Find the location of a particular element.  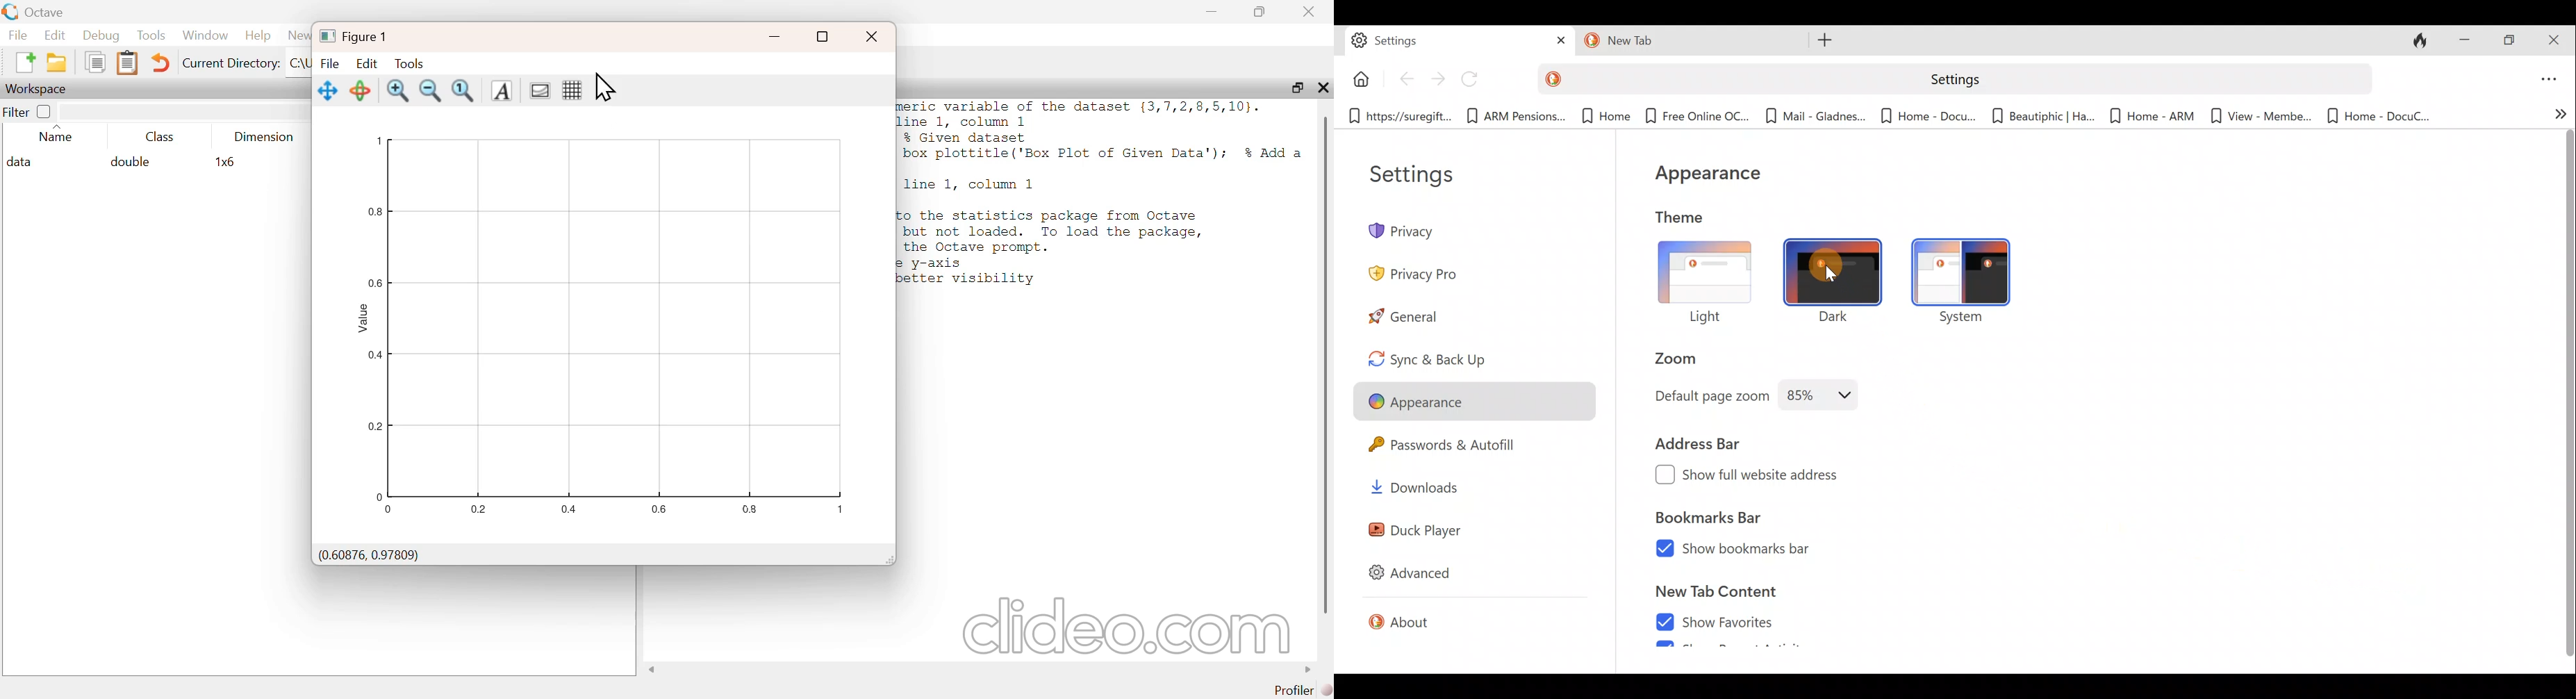

open an existing file in editor is located at coordinates (57, 63).